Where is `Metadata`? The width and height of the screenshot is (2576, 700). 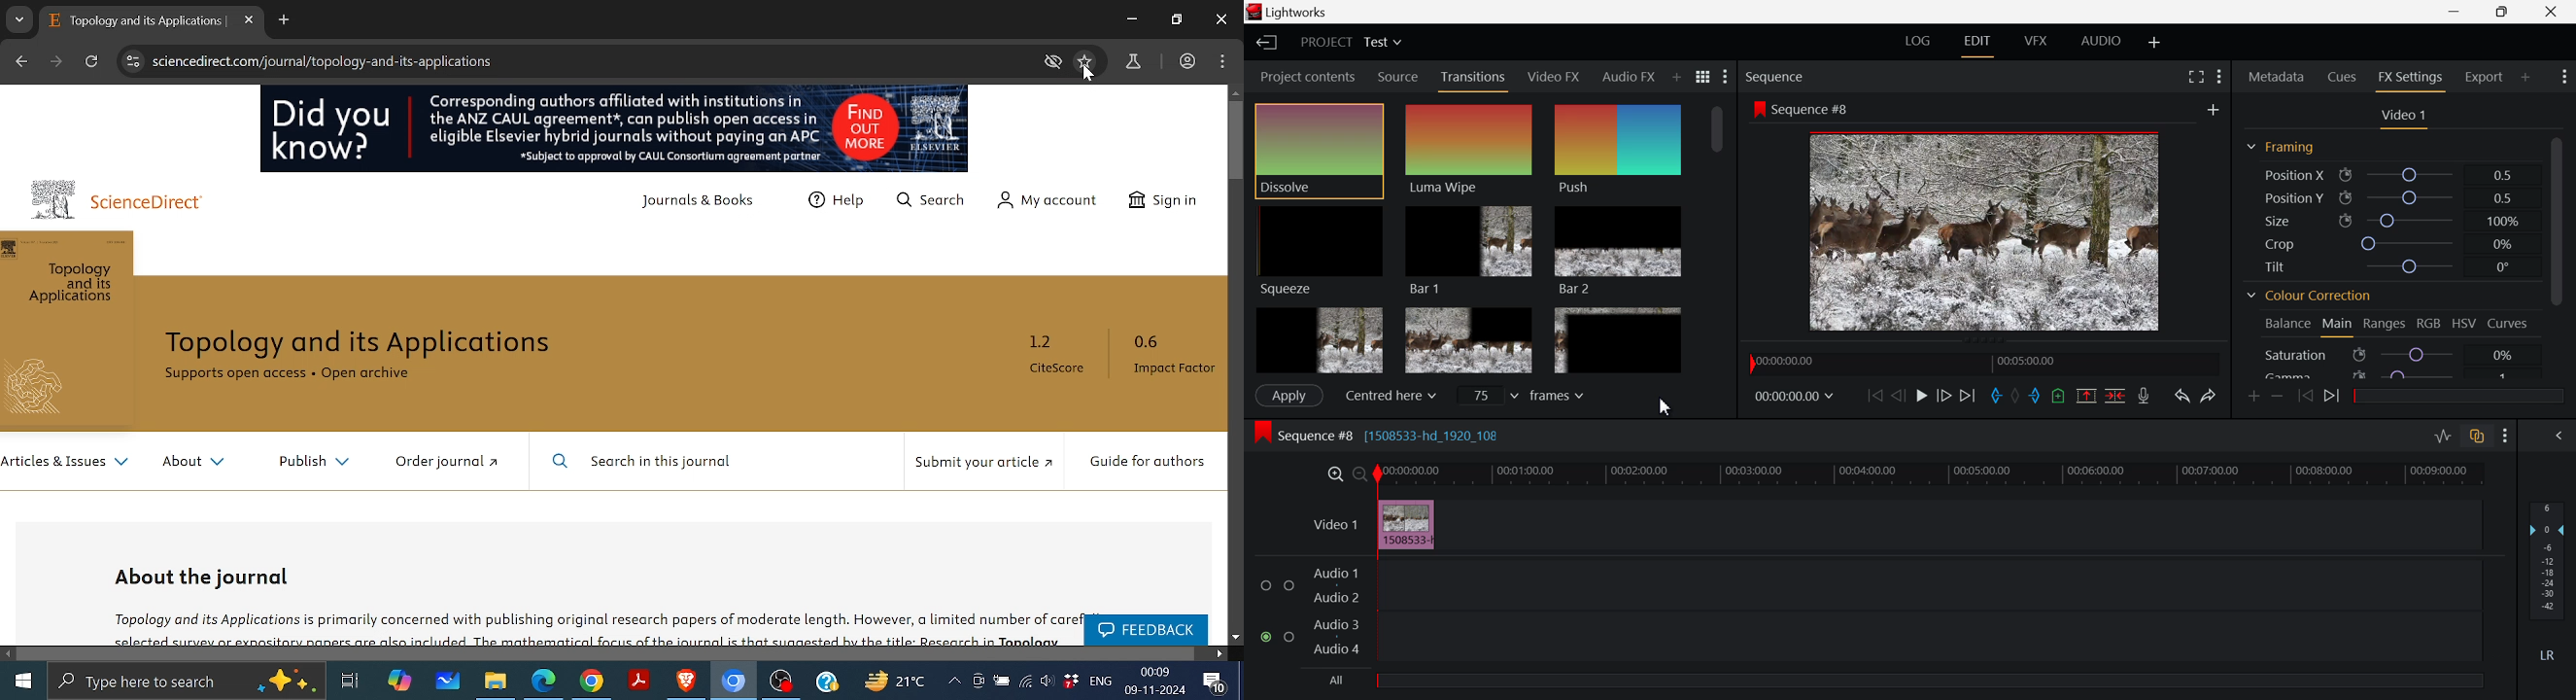
Metadata is located at coordinates (2277, 75).